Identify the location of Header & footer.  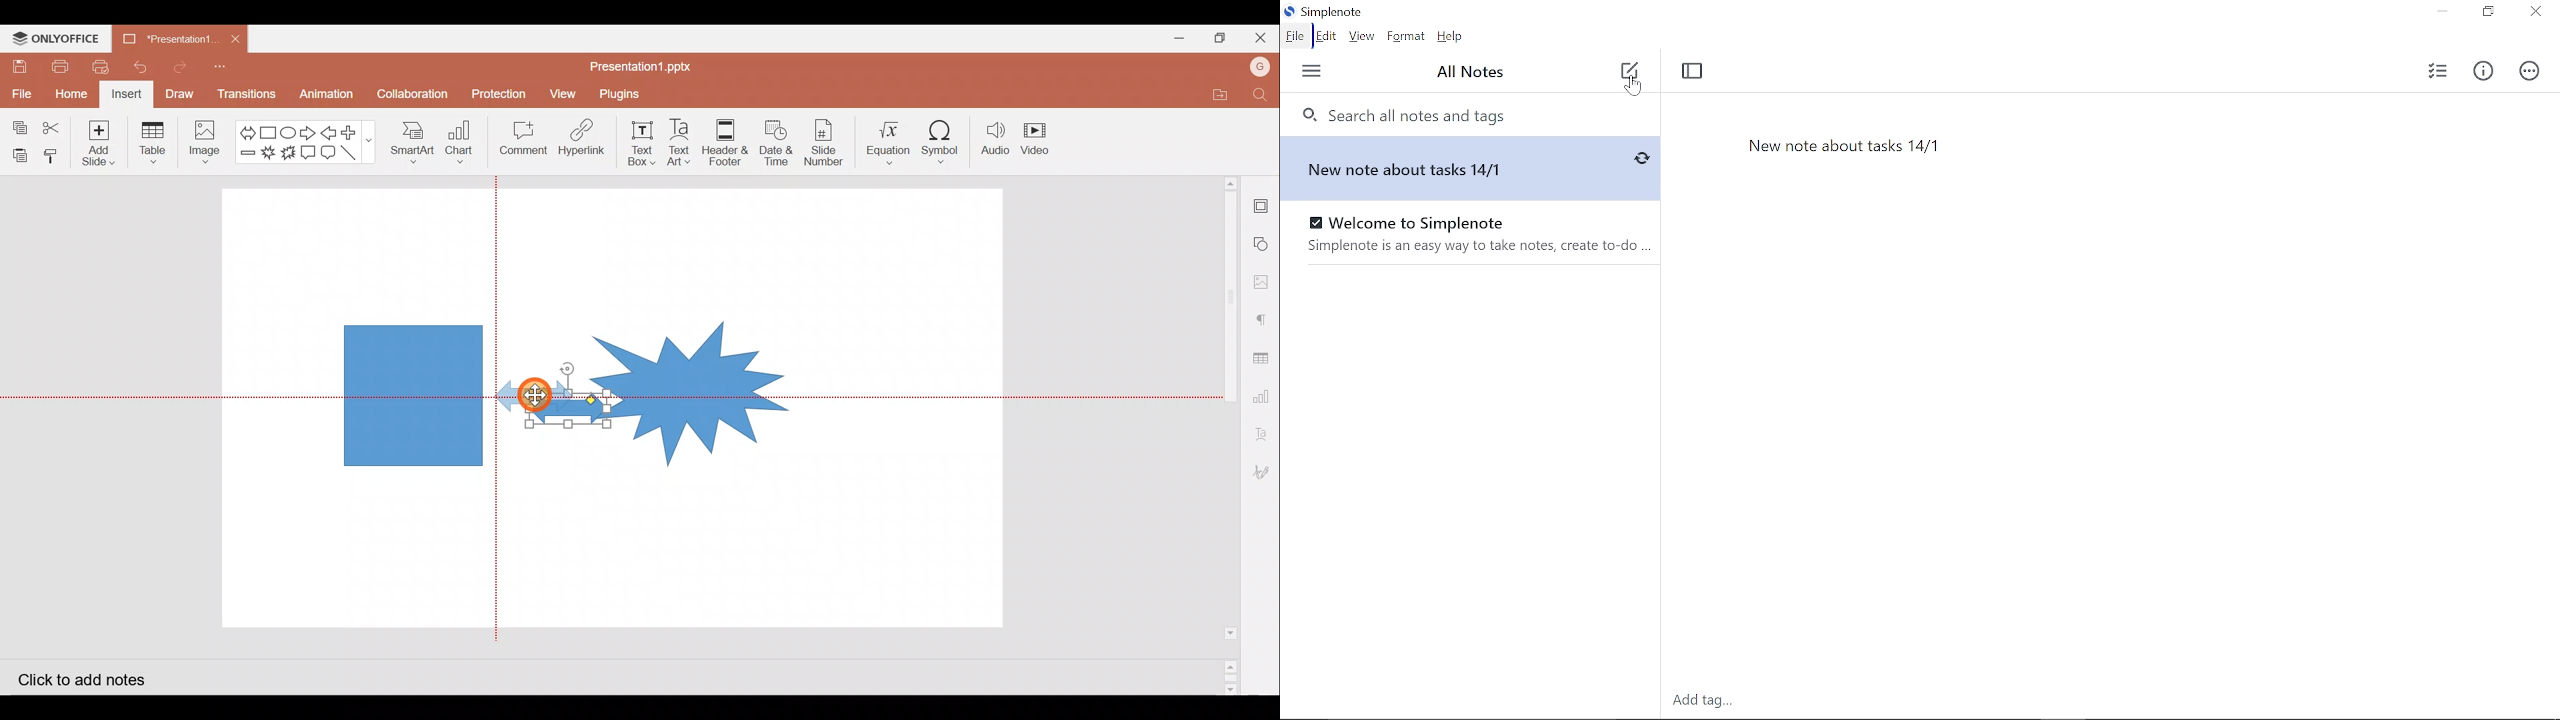
(728, 142).